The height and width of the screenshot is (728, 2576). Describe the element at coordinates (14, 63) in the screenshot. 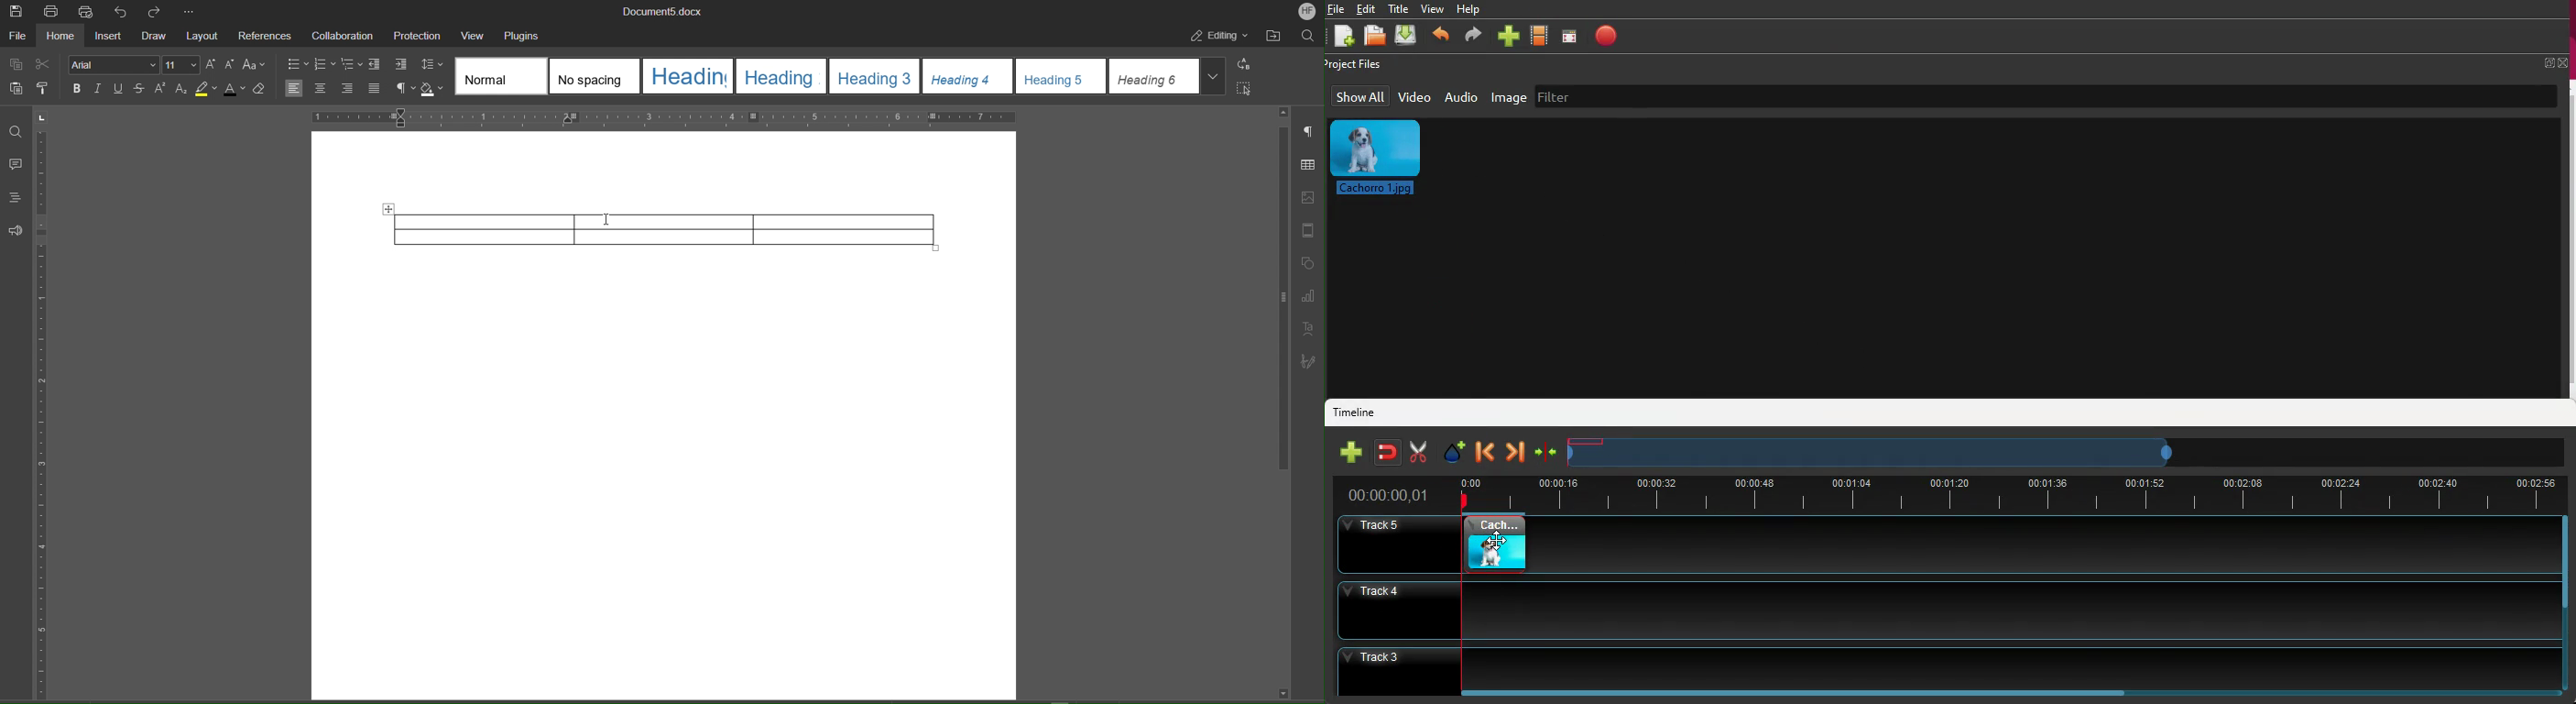

I see `Copy` at that location.